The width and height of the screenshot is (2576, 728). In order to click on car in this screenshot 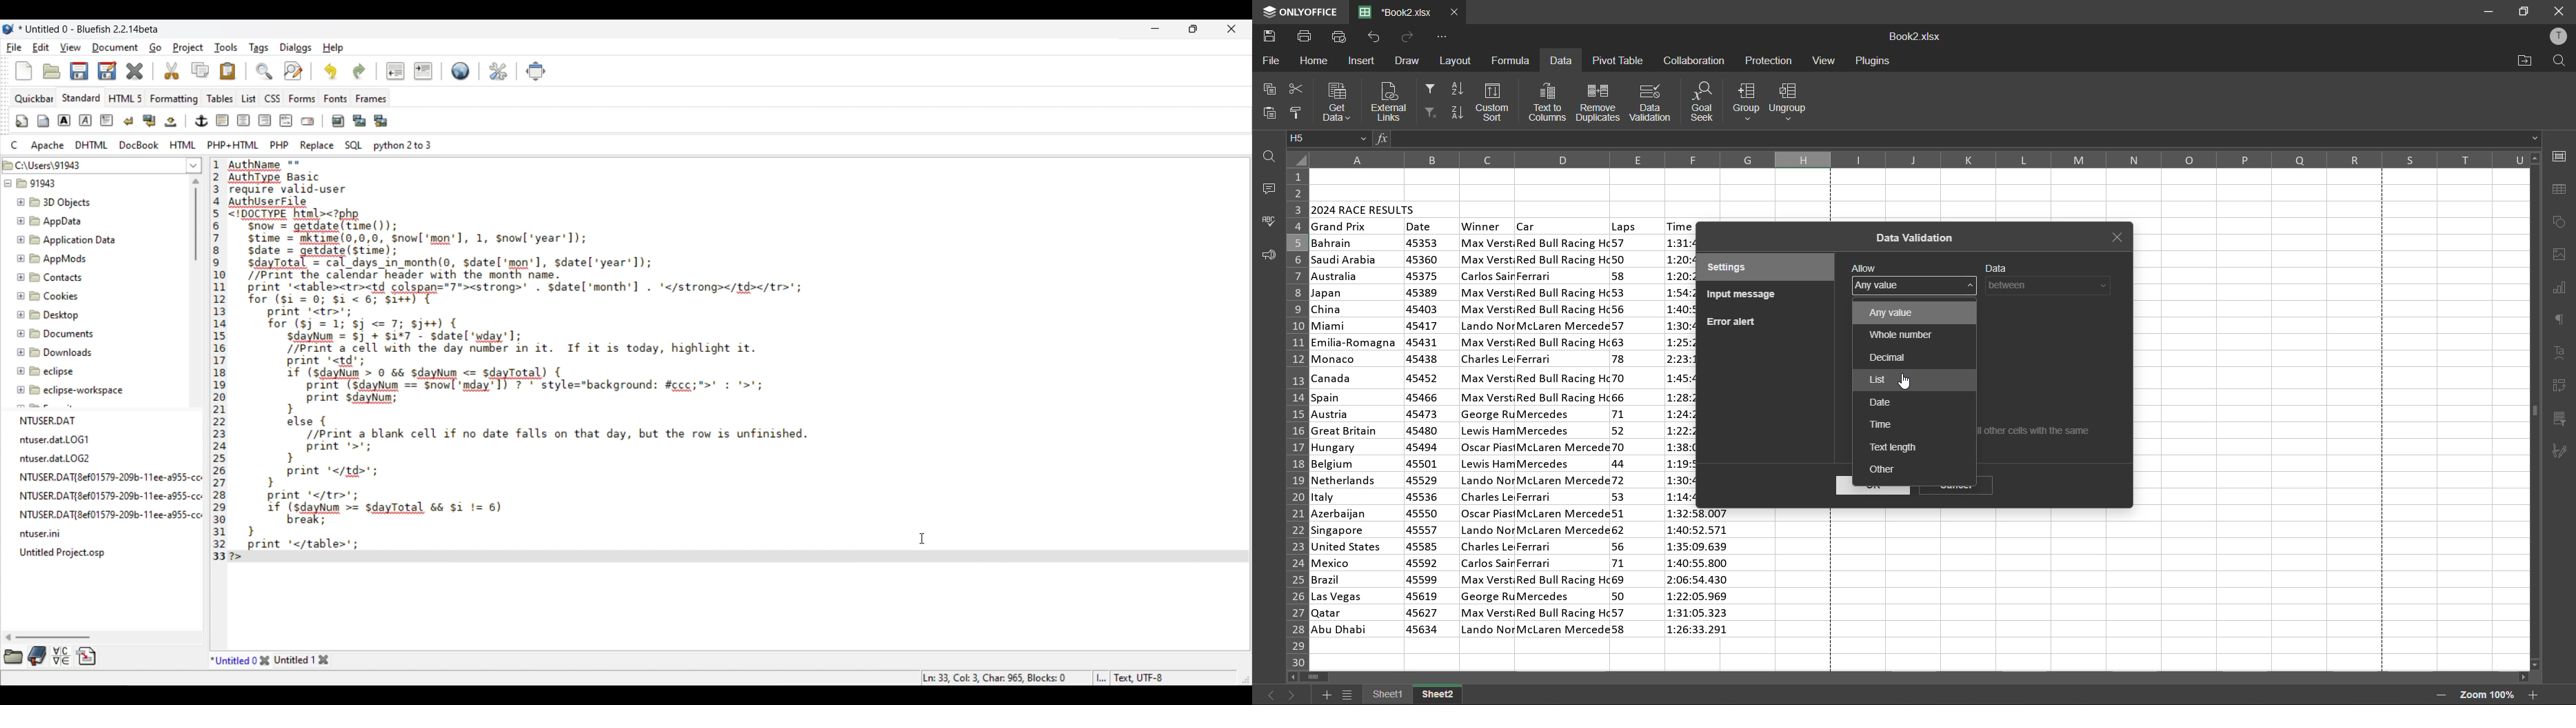, I will do `click(1562, 435)`.